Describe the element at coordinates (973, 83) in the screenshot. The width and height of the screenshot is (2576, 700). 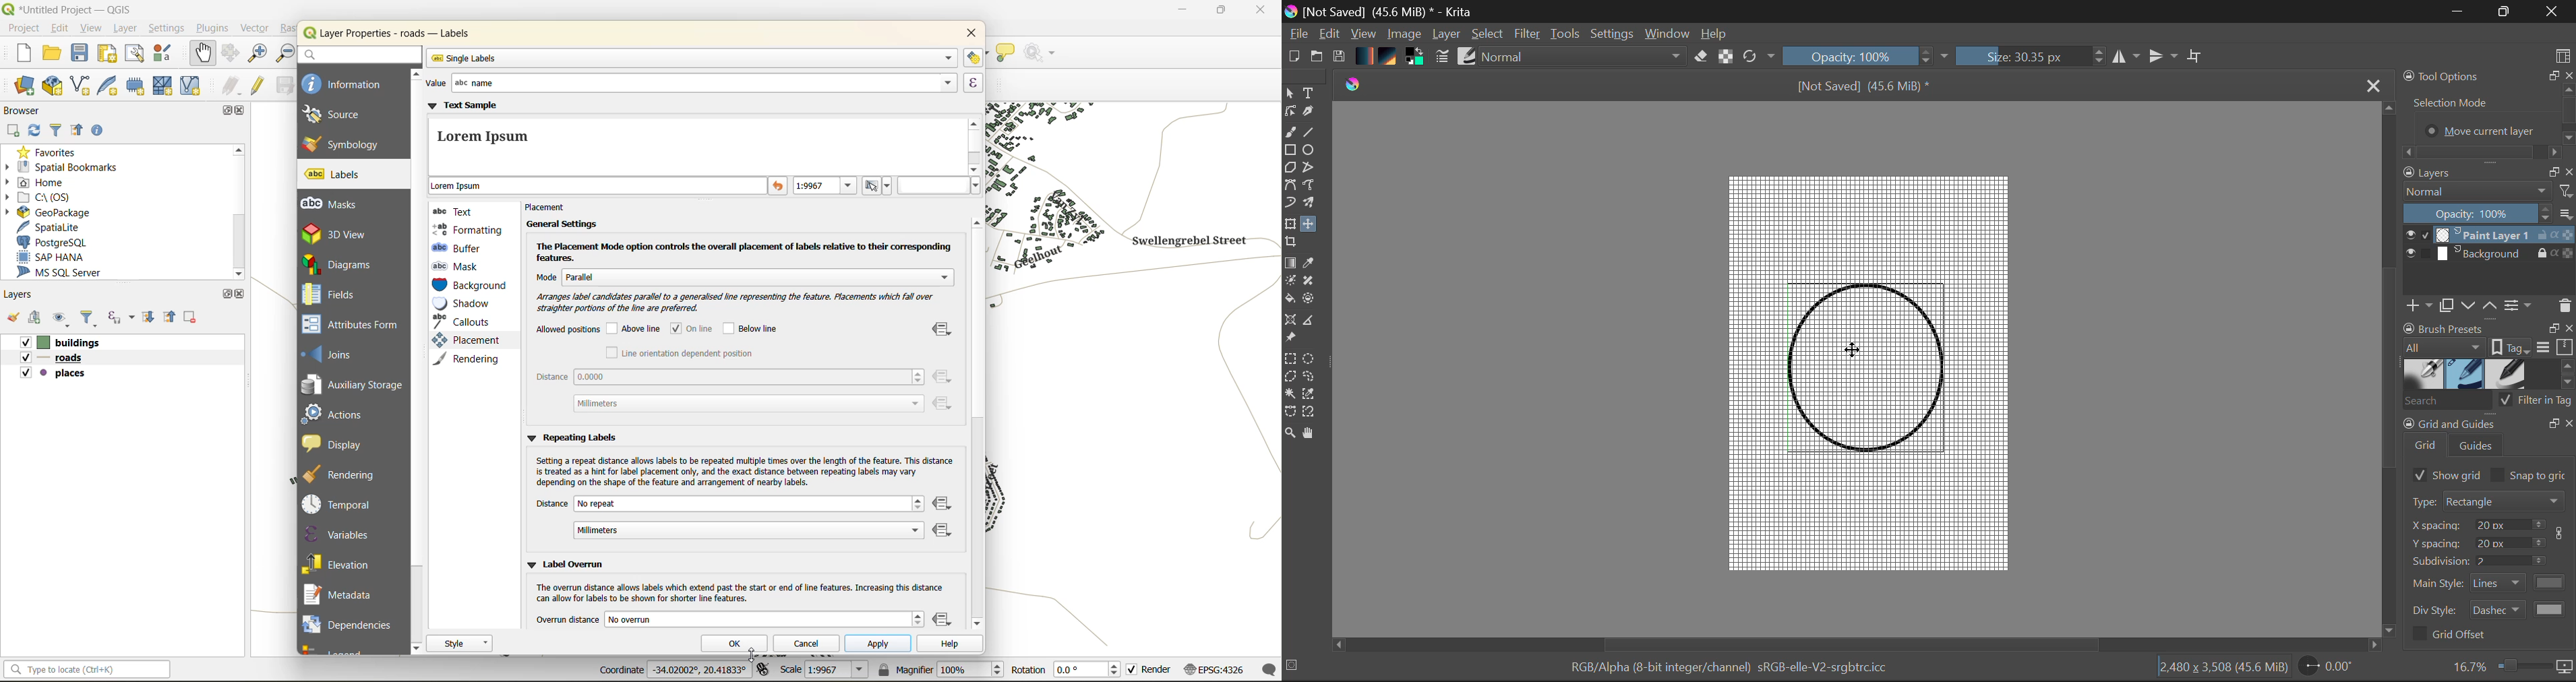
I see `expression builder` at that location.